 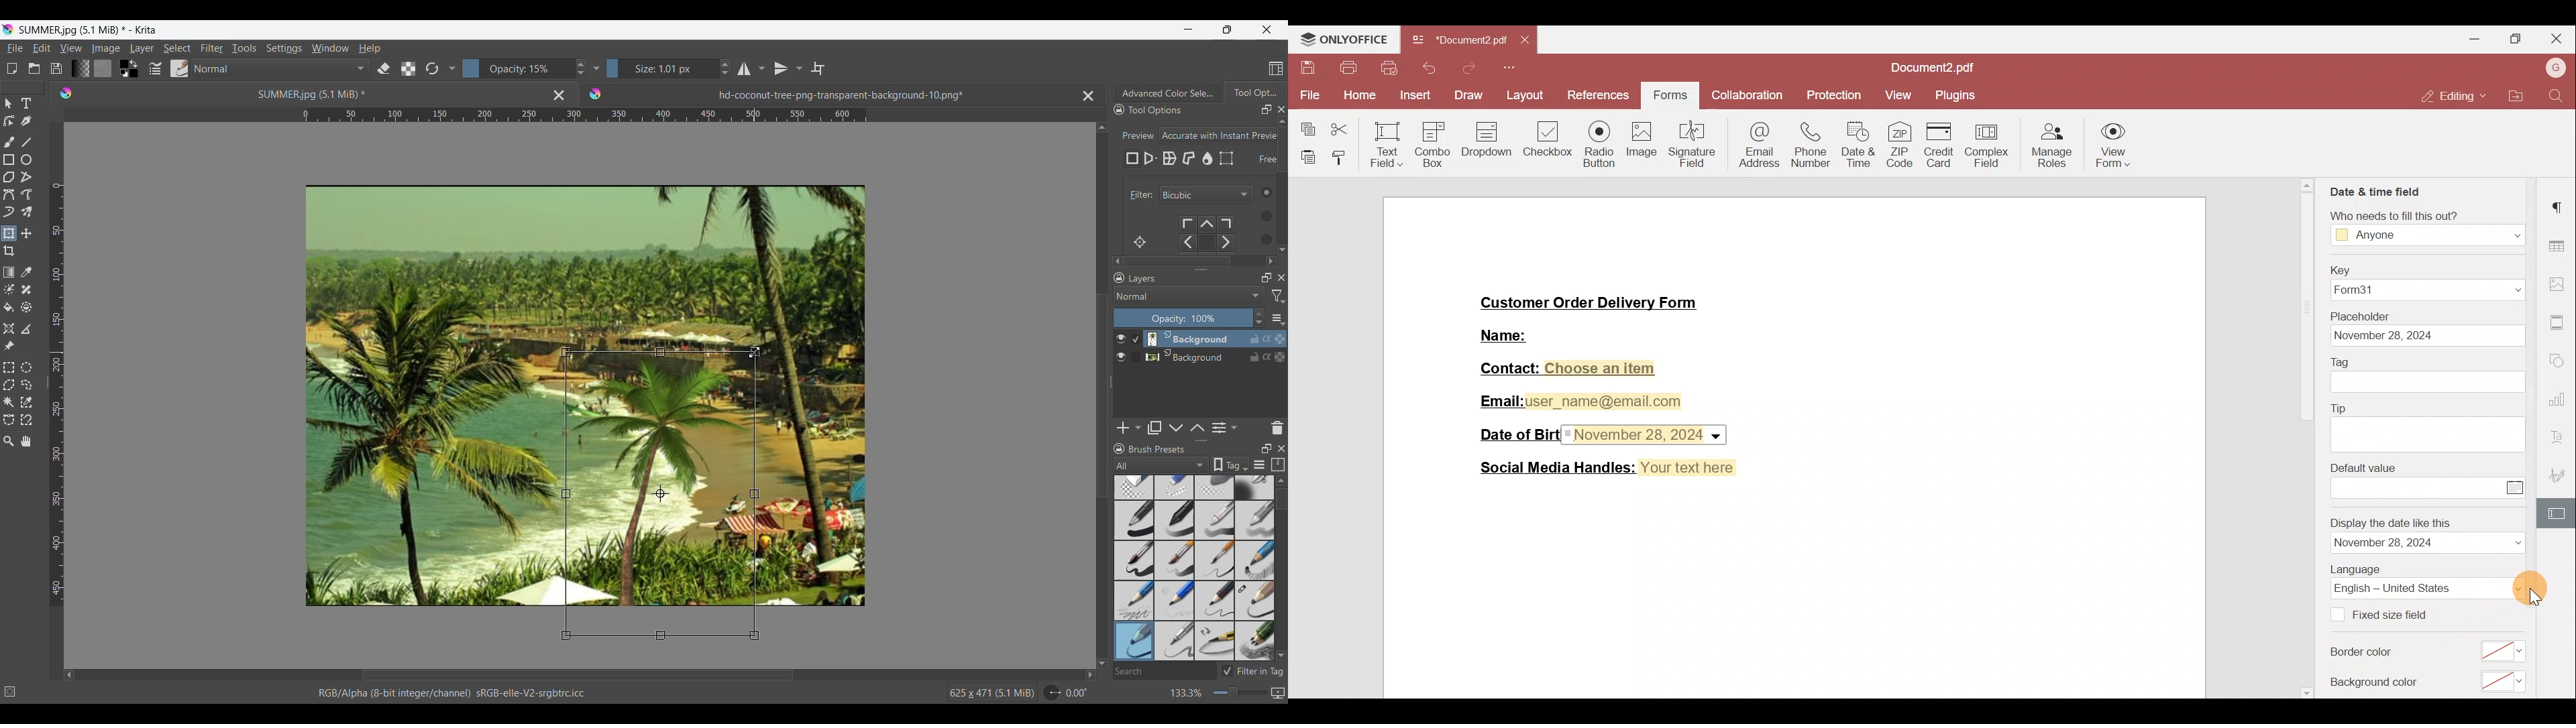 I want to click on Chart settings, so click(x=2560, y=404).